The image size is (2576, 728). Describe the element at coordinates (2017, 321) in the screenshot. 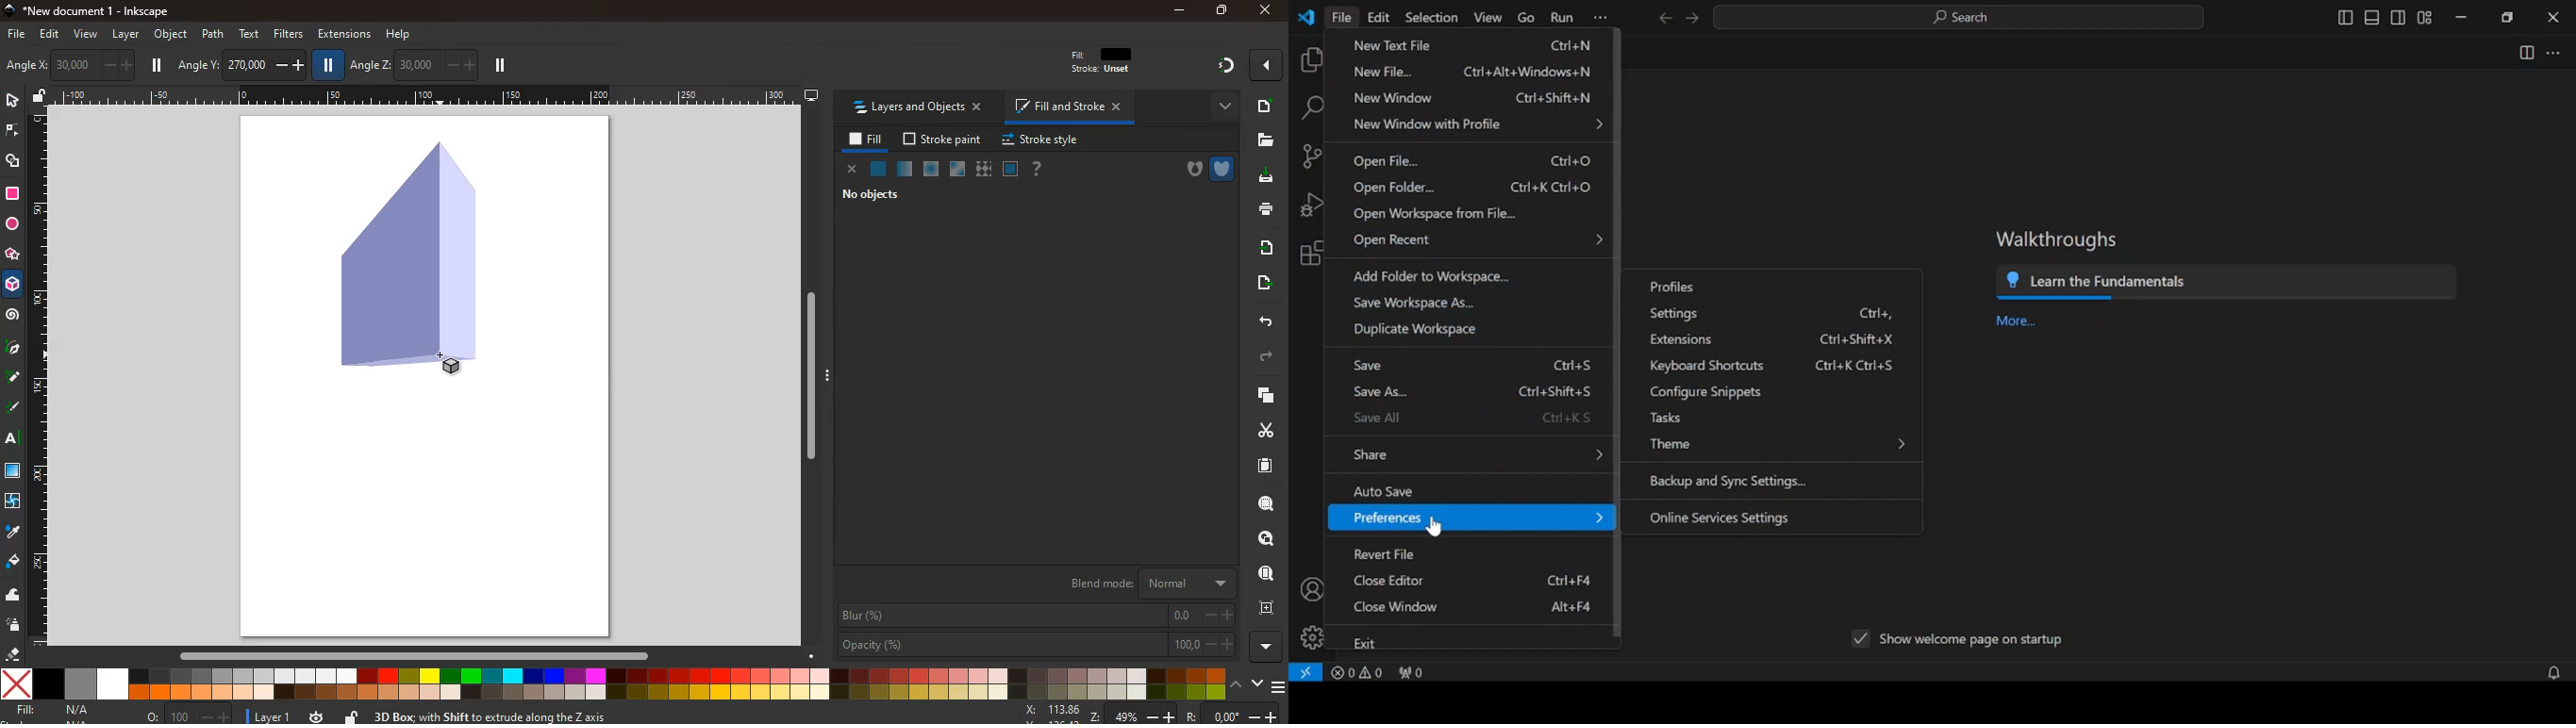

I see `more` at that location.